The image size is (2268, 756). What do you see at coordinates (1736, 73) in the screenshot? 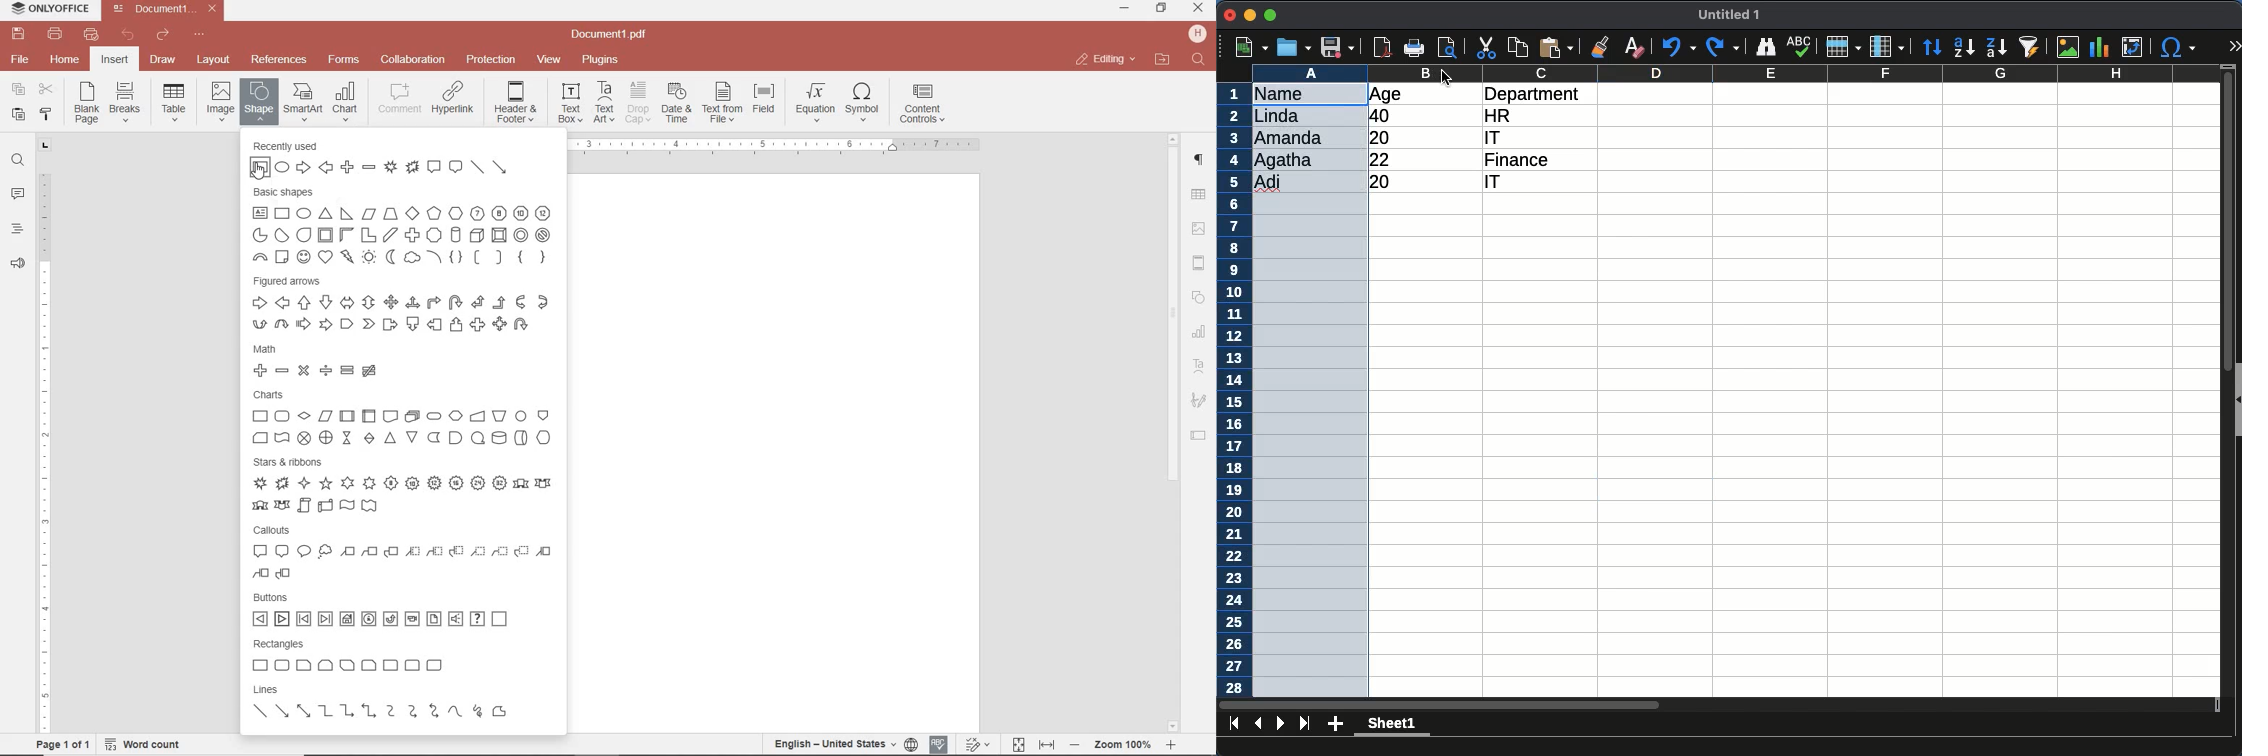
I see `columns` at bounding box center [1736, 73].